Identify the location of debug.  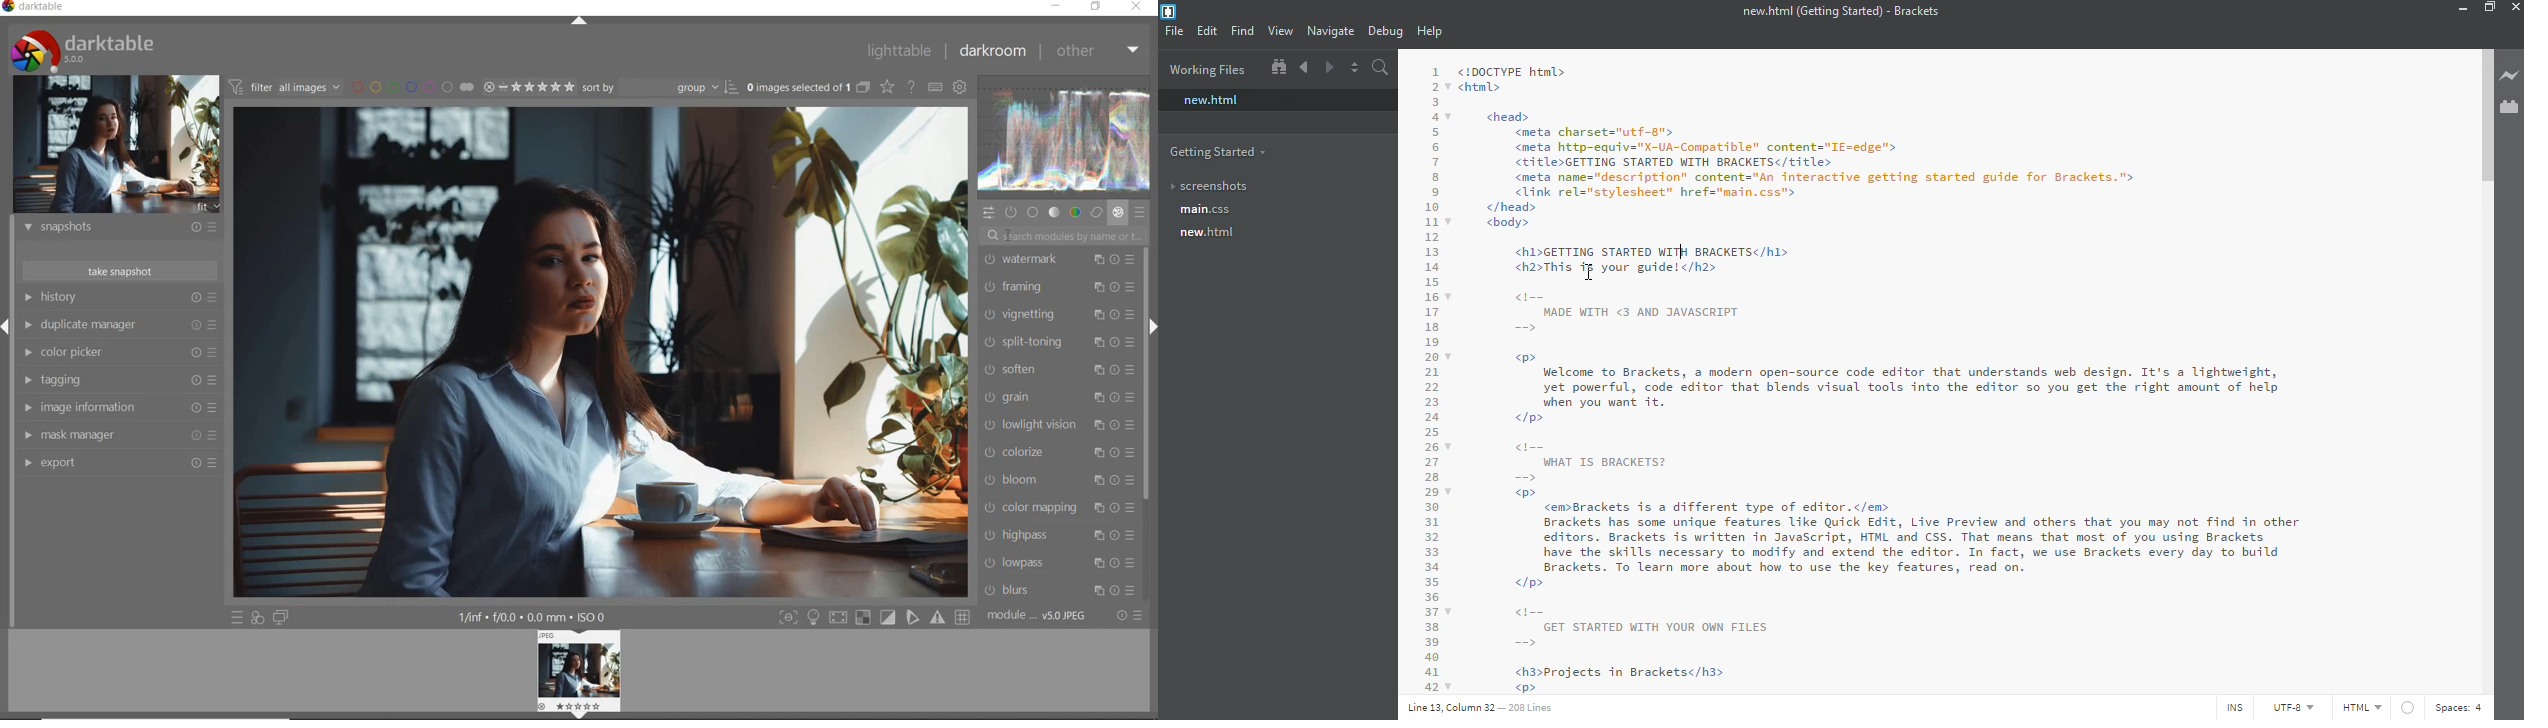
(1385, 31).